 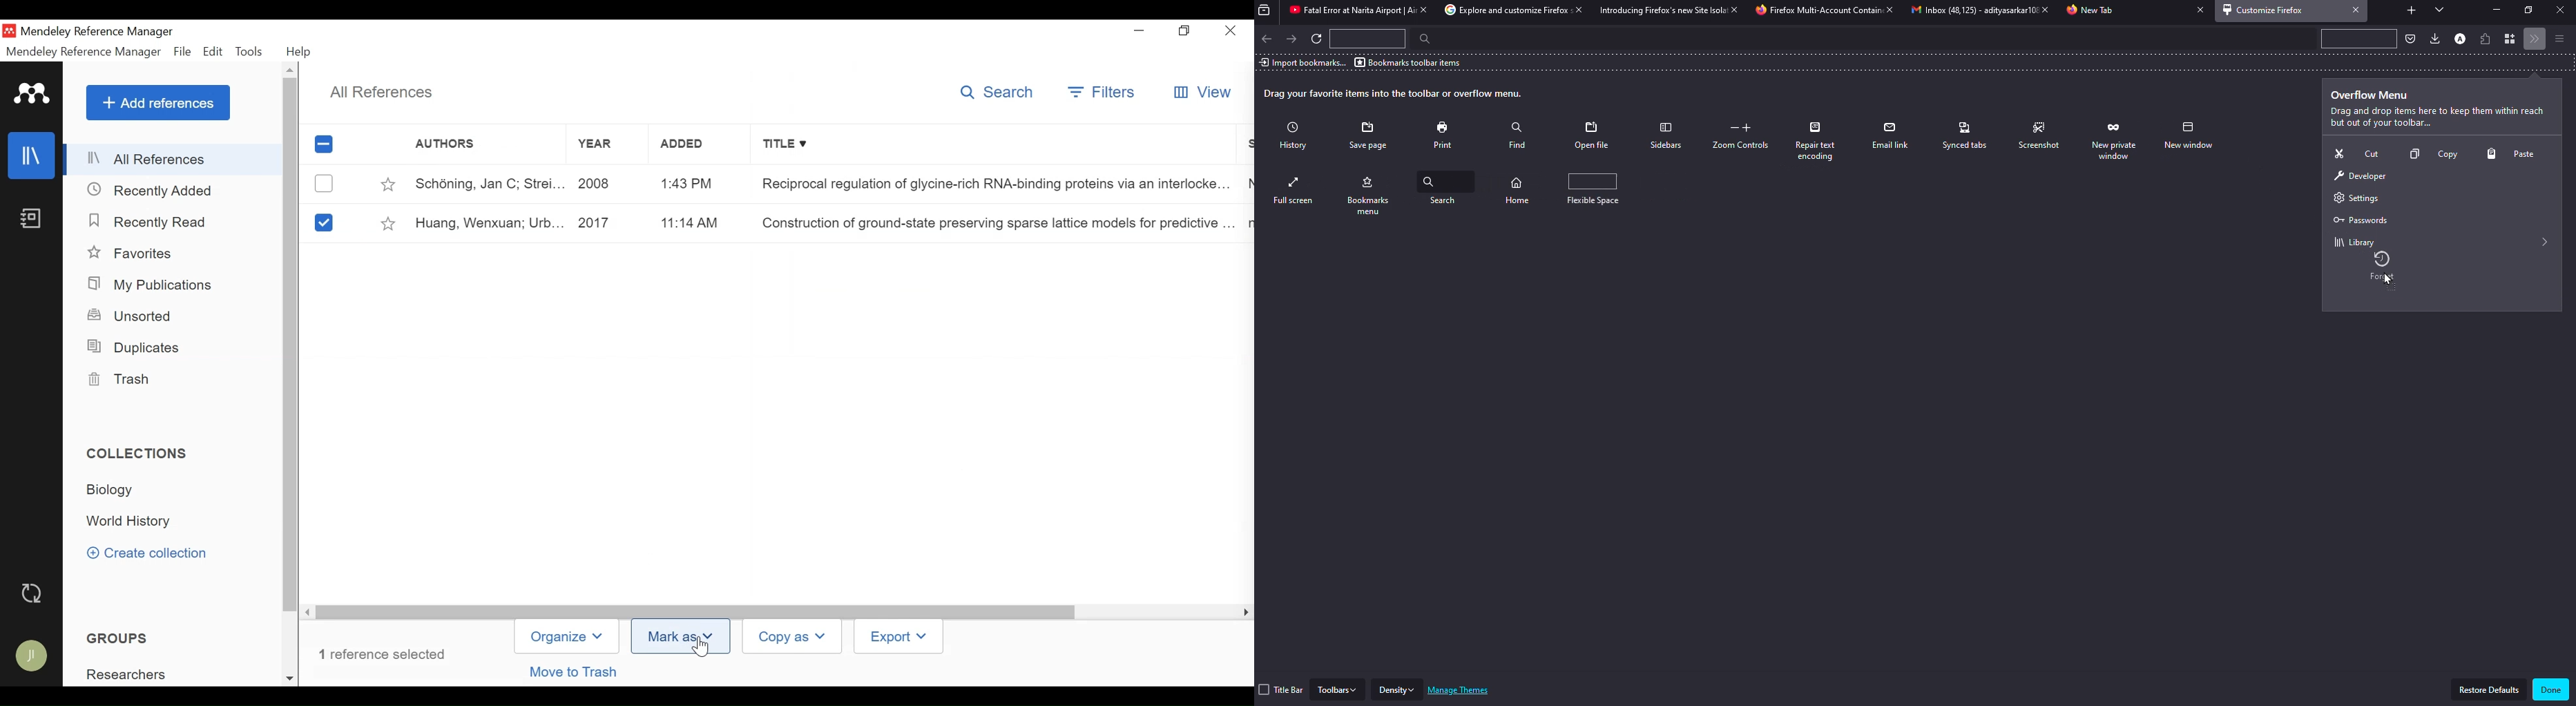 What do you see at coordinates (2391, 283) in the screenshot?
I see `cursor` at bounding box center [2391, 283].